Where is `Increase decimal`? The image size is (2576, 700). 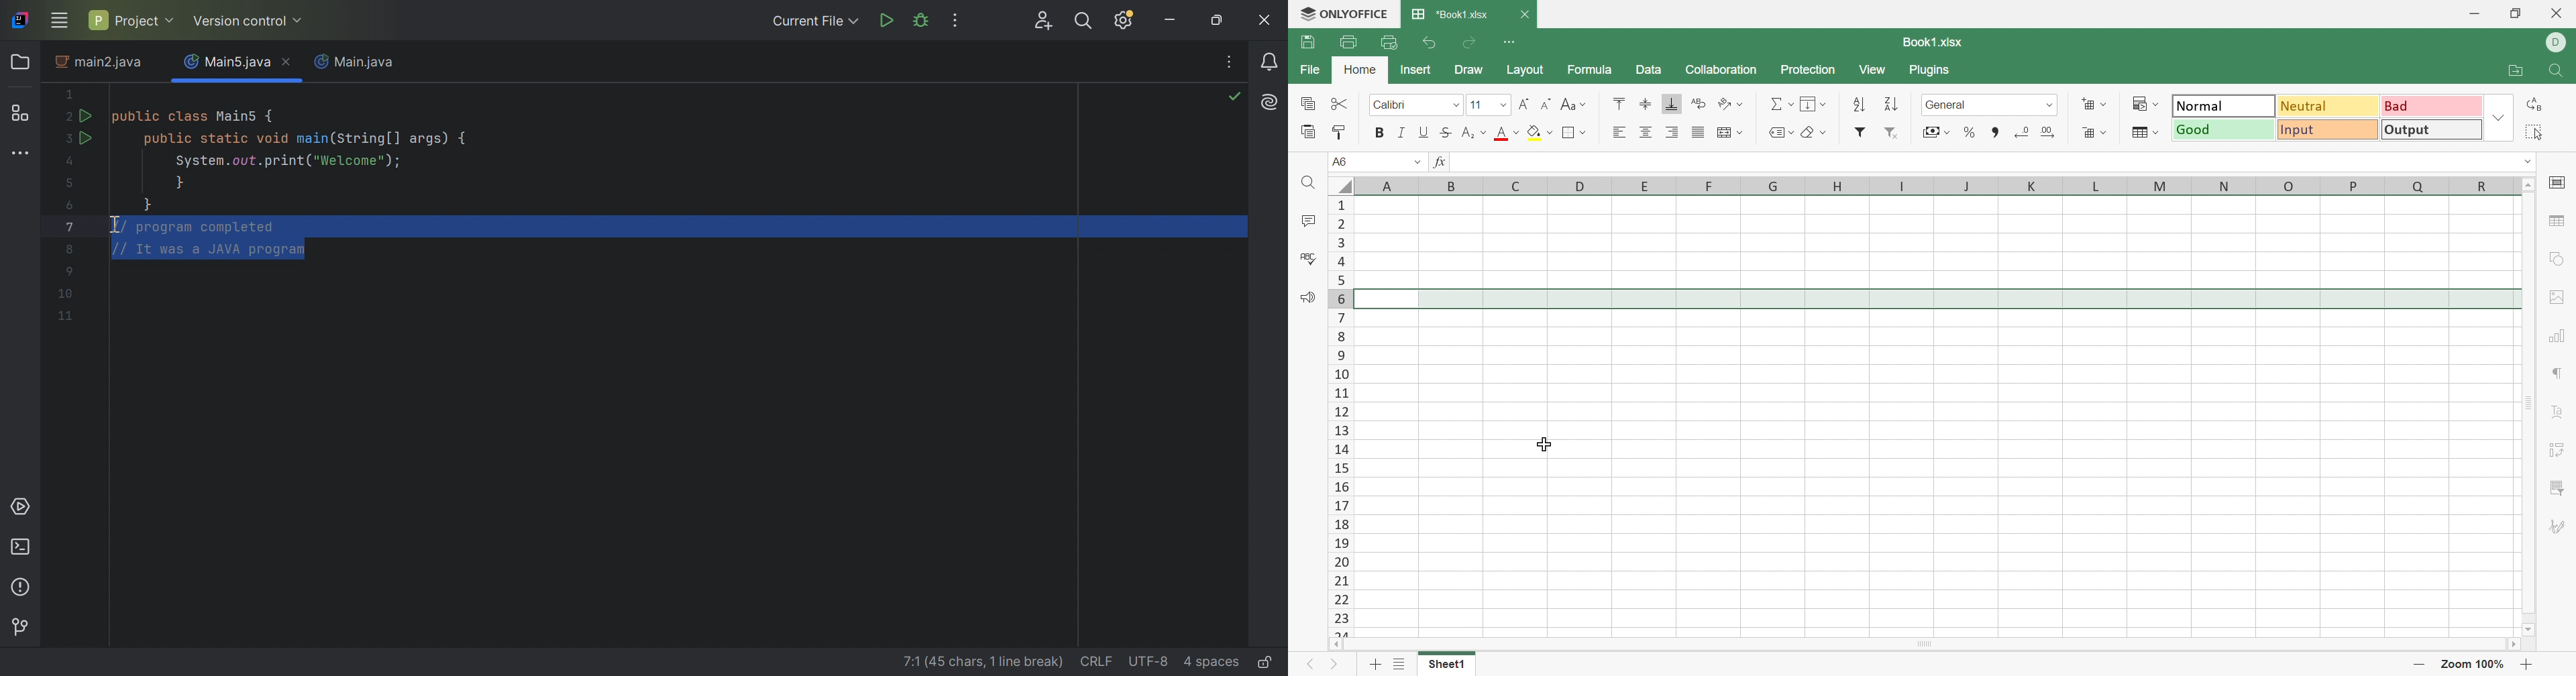
Increase decimal is located at coordinates (2047, 132).